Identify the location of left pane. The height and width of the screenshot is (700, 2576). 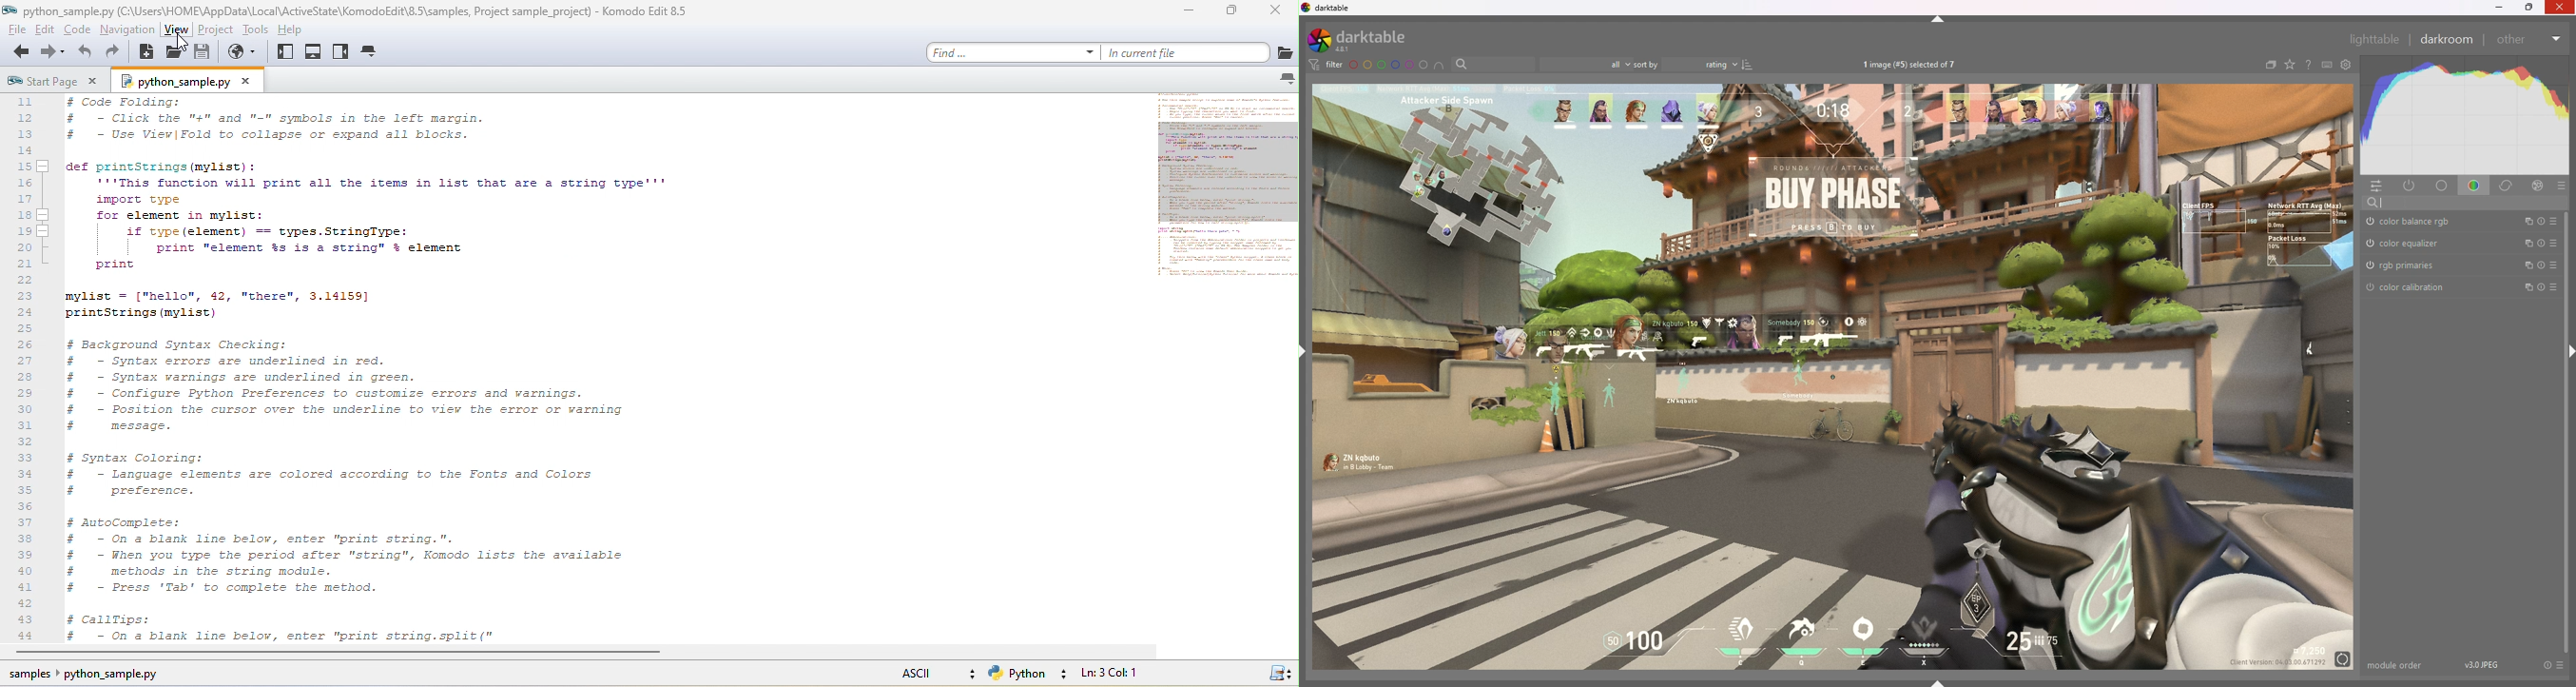
(281, 51).